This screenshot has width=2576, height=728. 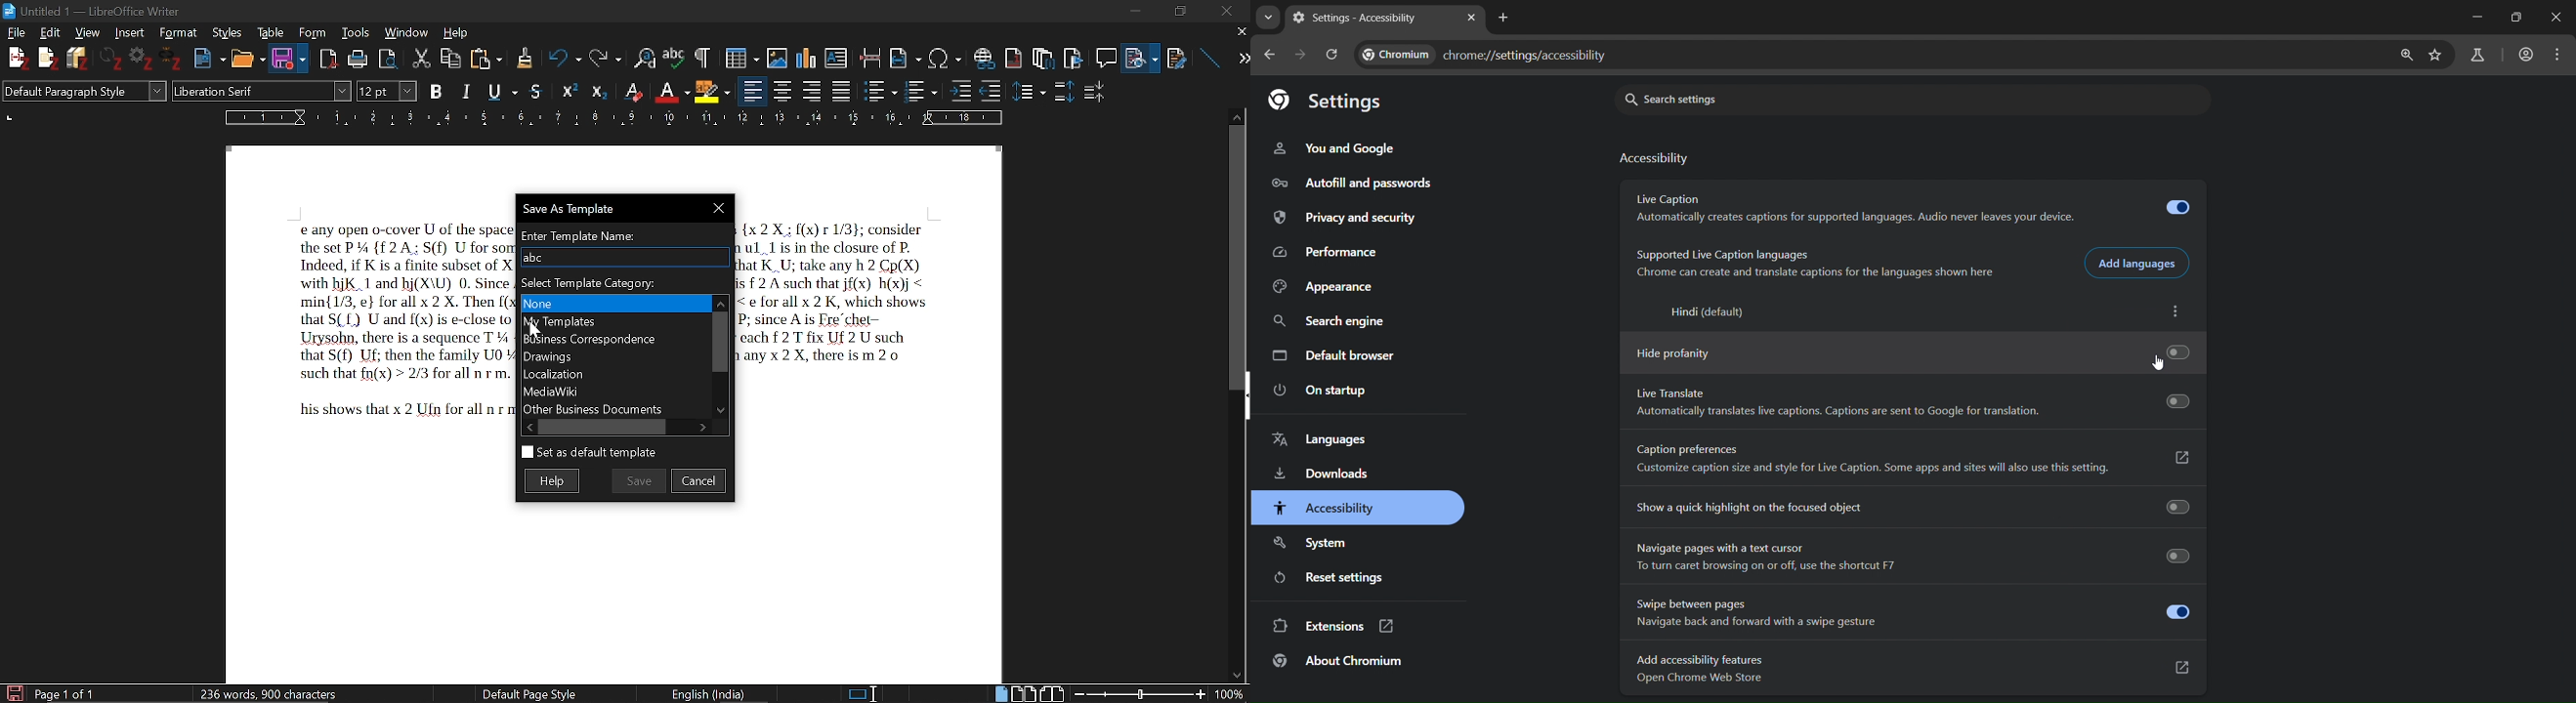 What do you see at coordinates (870, 55) in the screenshot?
I see `Insert page break` at bounding box center [870, 55].